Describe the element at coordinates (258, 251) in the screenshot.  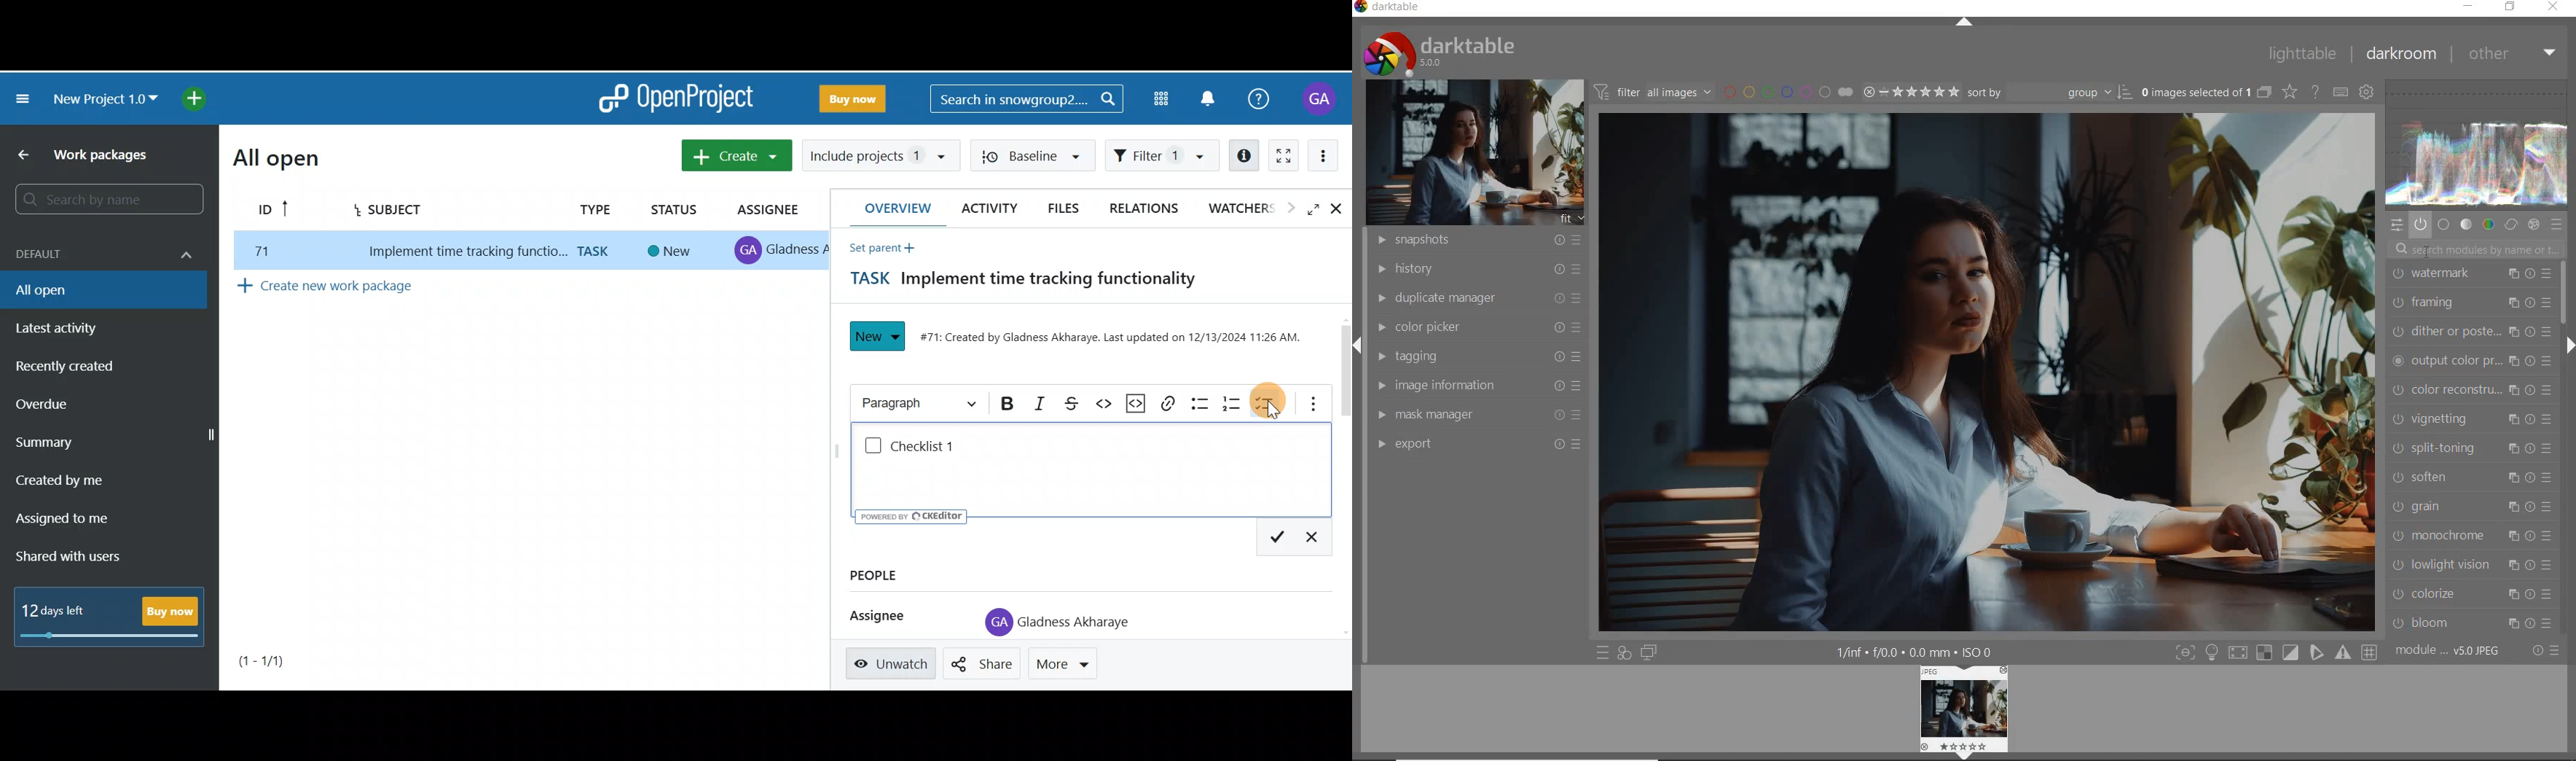
I see `77` at that location.